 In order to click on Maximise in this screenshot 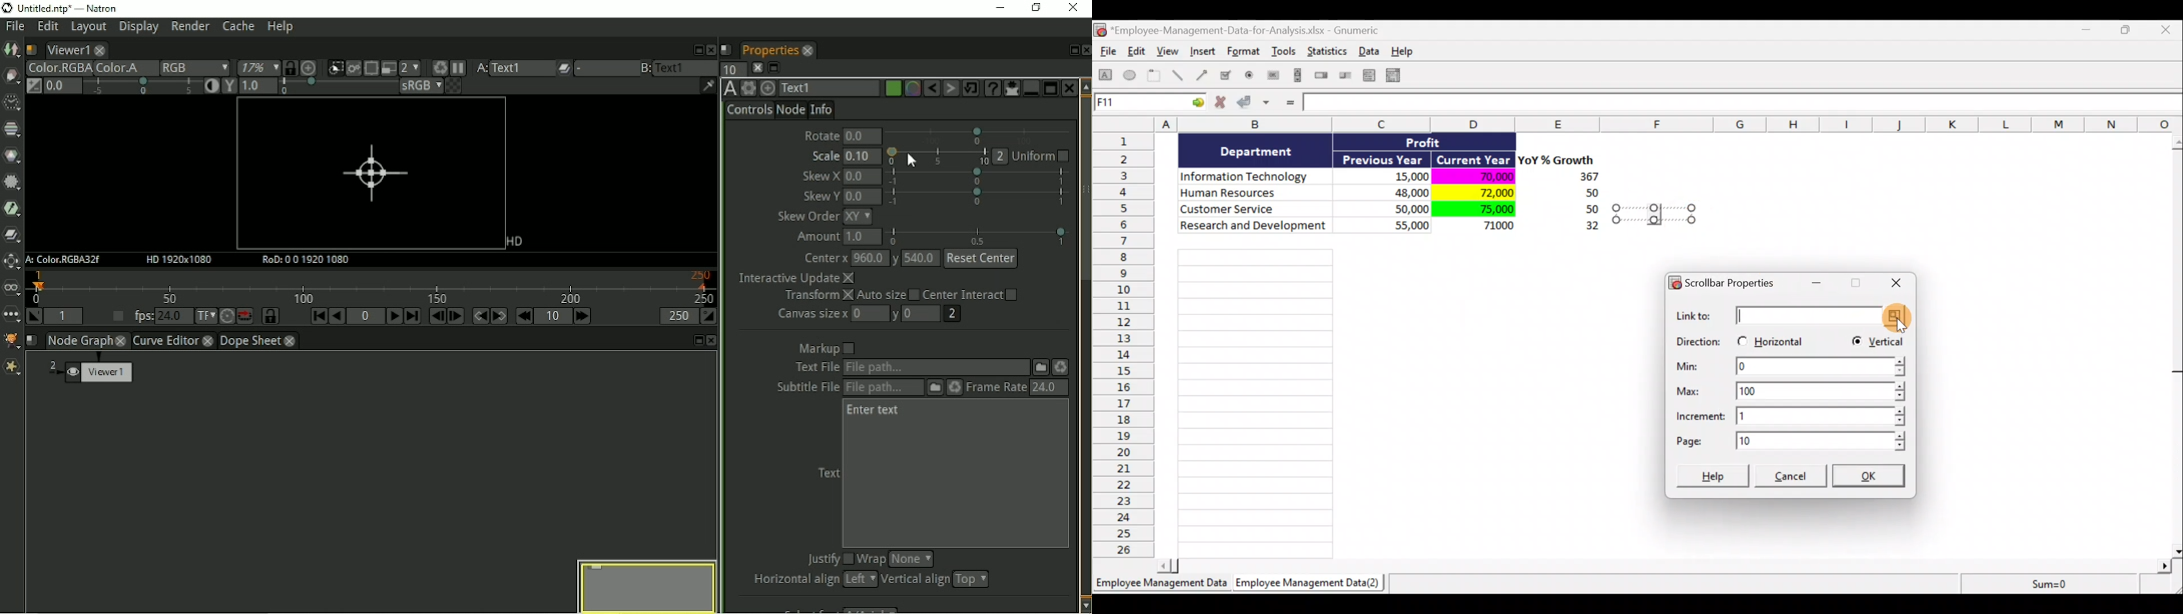, I will do `click(2132, 28)`.